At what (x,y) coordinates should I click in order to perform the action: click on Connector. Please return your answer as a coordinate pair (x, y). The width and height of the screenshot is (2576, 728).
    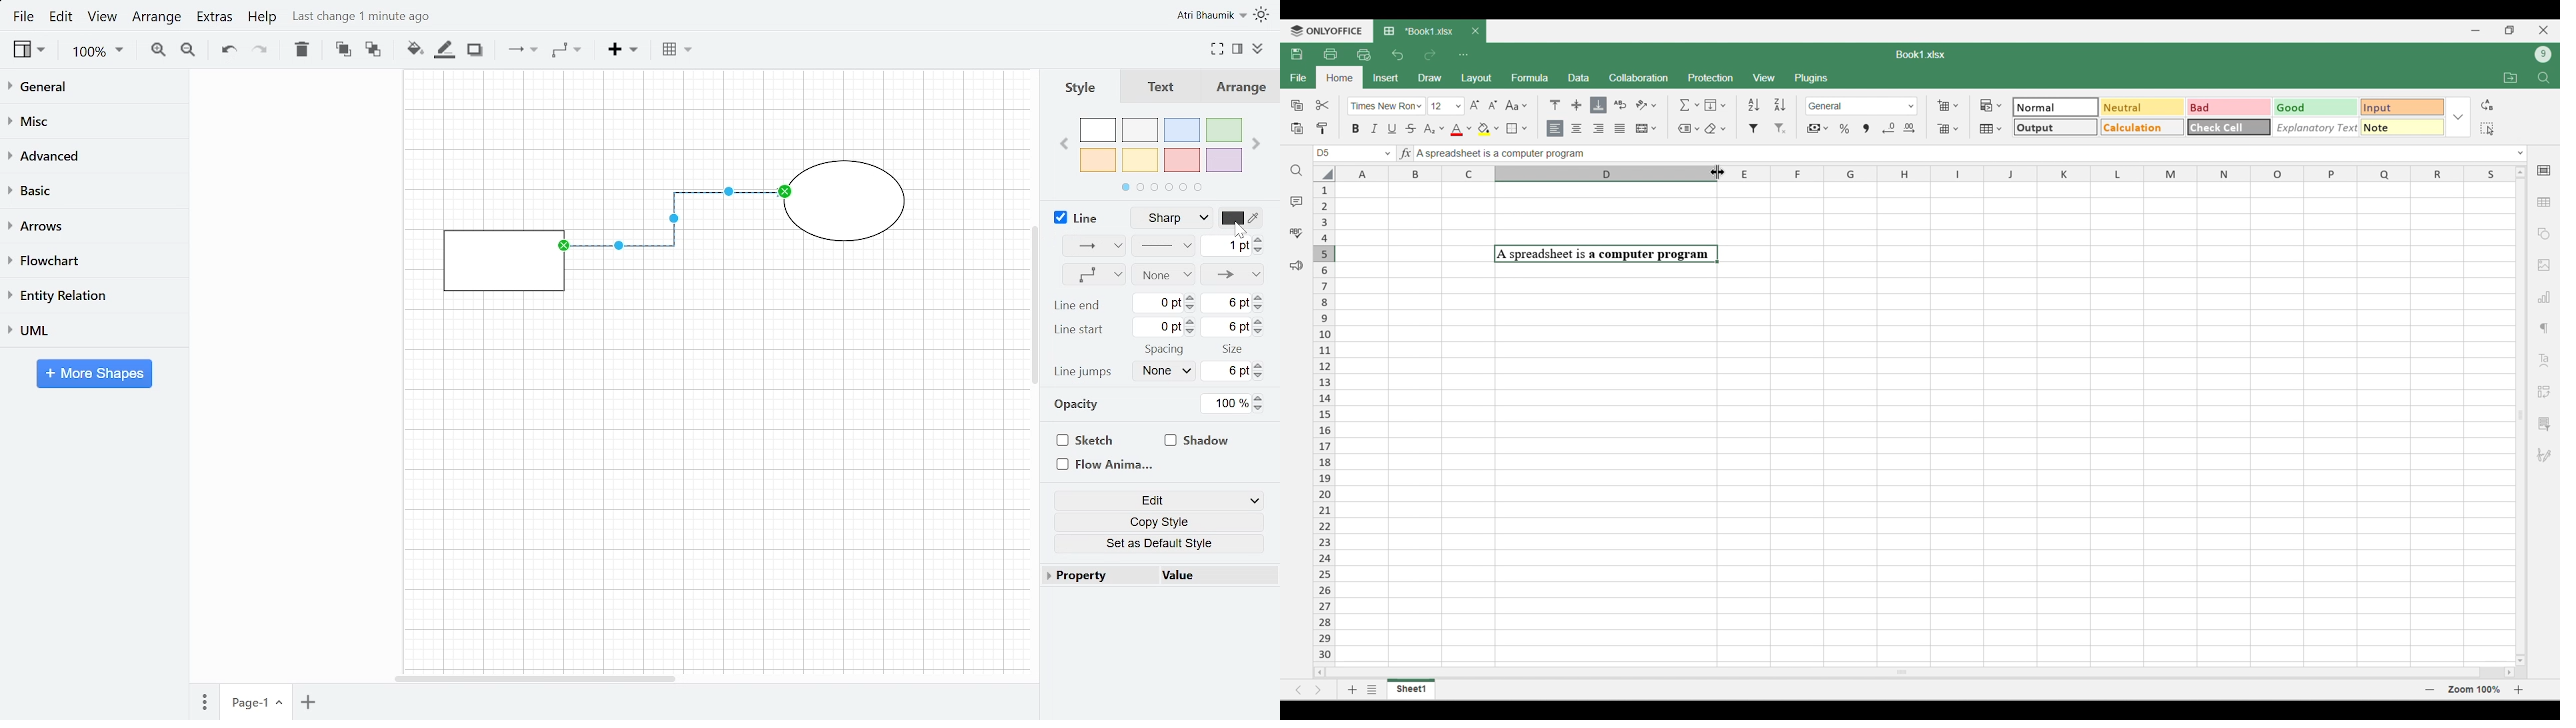
    Looking at the image, I should click on (675, 229).